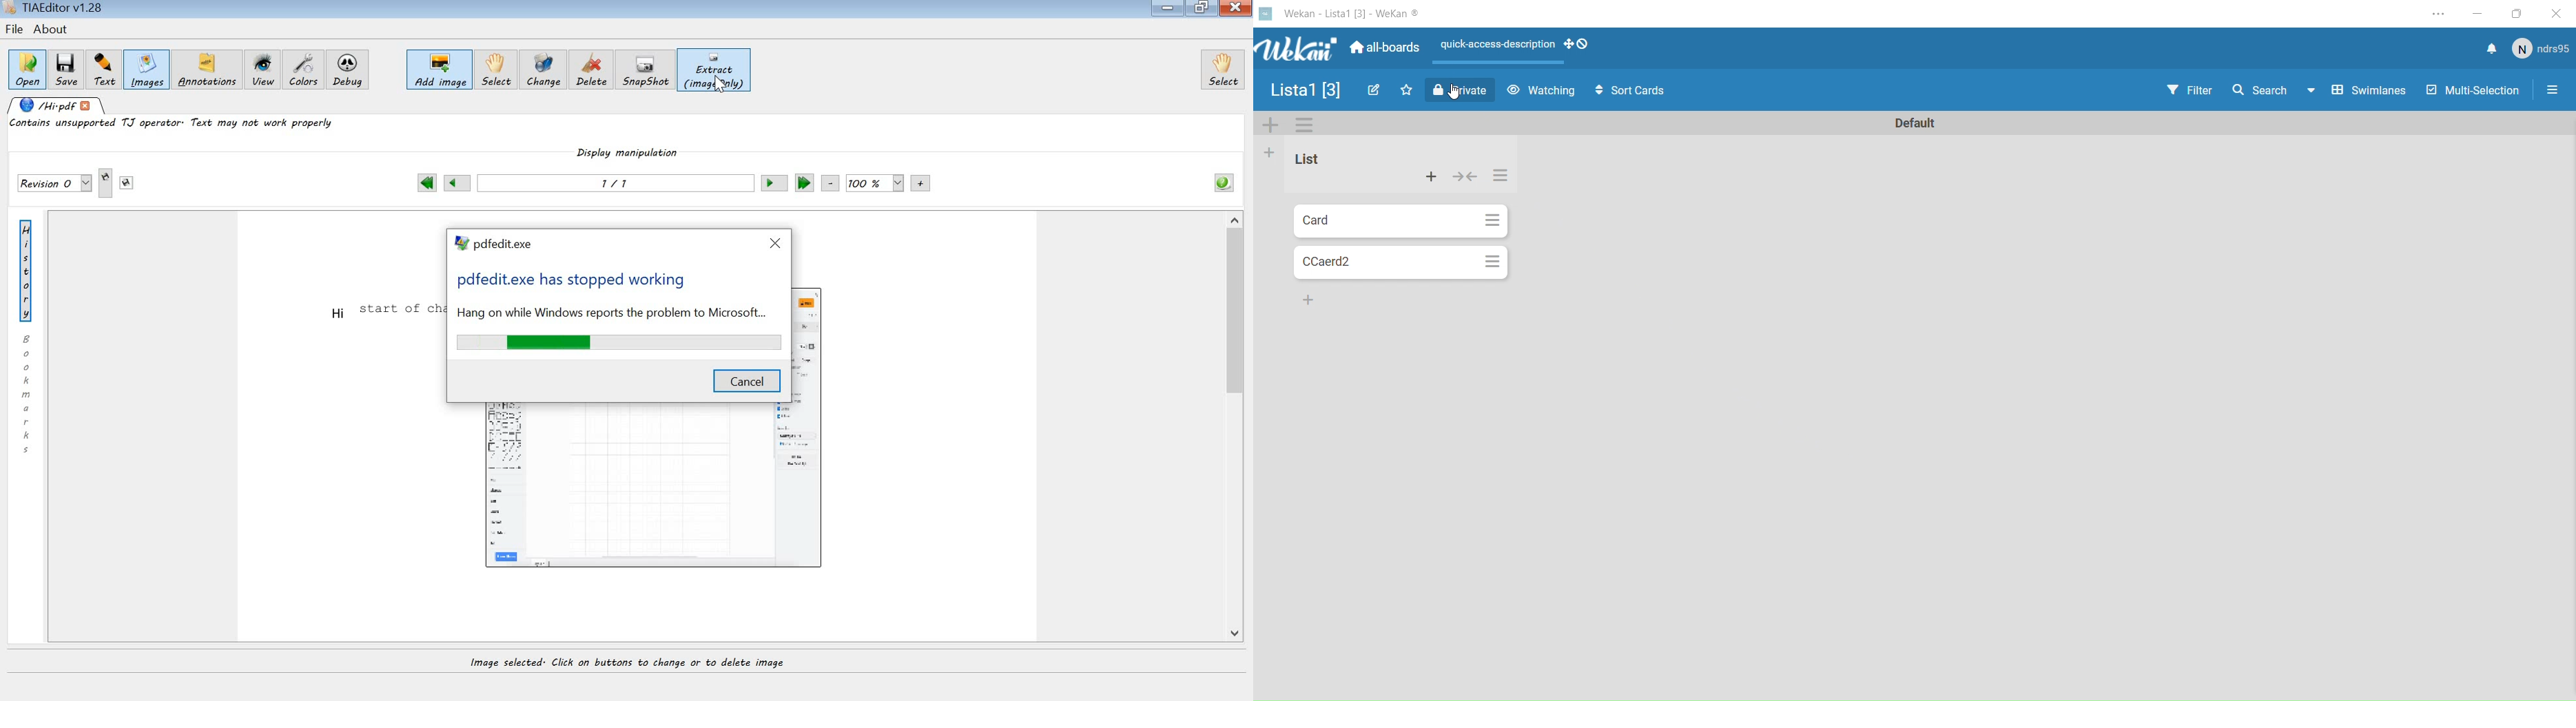 The height and width of the screenshot is (728, 2576). I want to click on Wekan , so click(1341, 12).